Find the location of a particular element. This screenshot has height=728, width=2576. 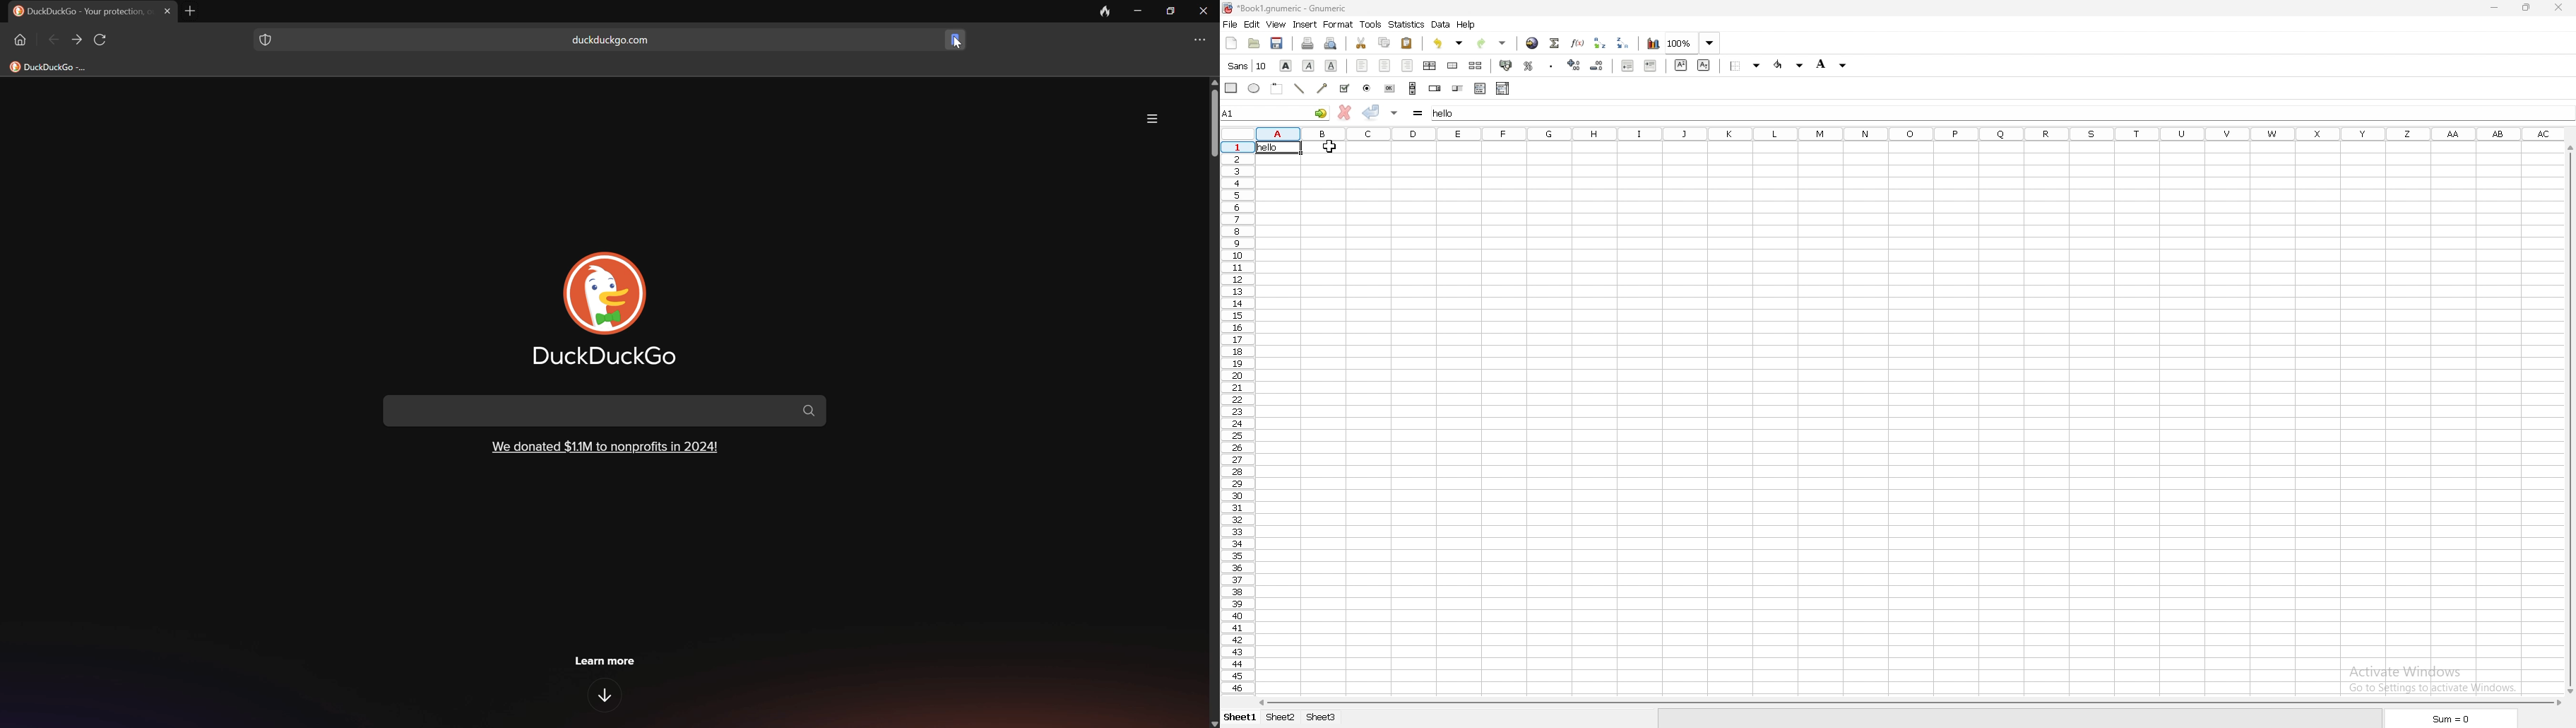

undo is located at coordinates (1449, 43).